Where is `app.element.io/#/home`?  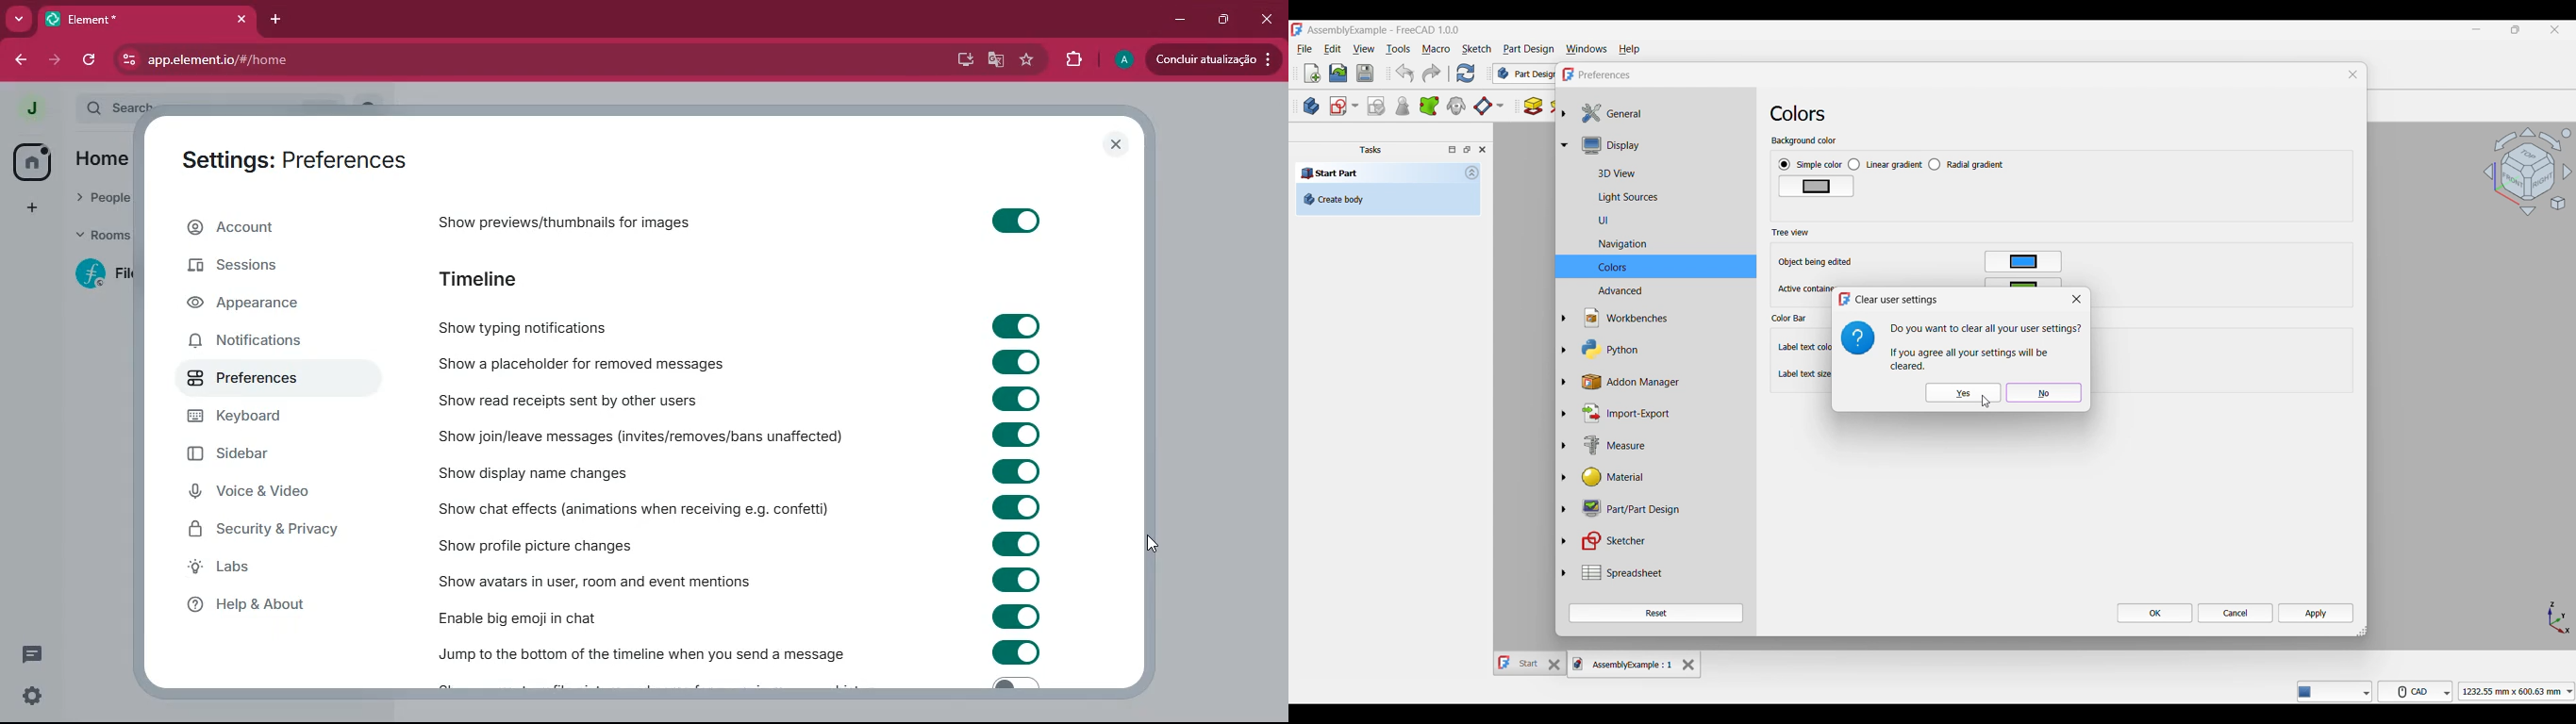
app.element.io/#/home is located at coordinates (467, 61).